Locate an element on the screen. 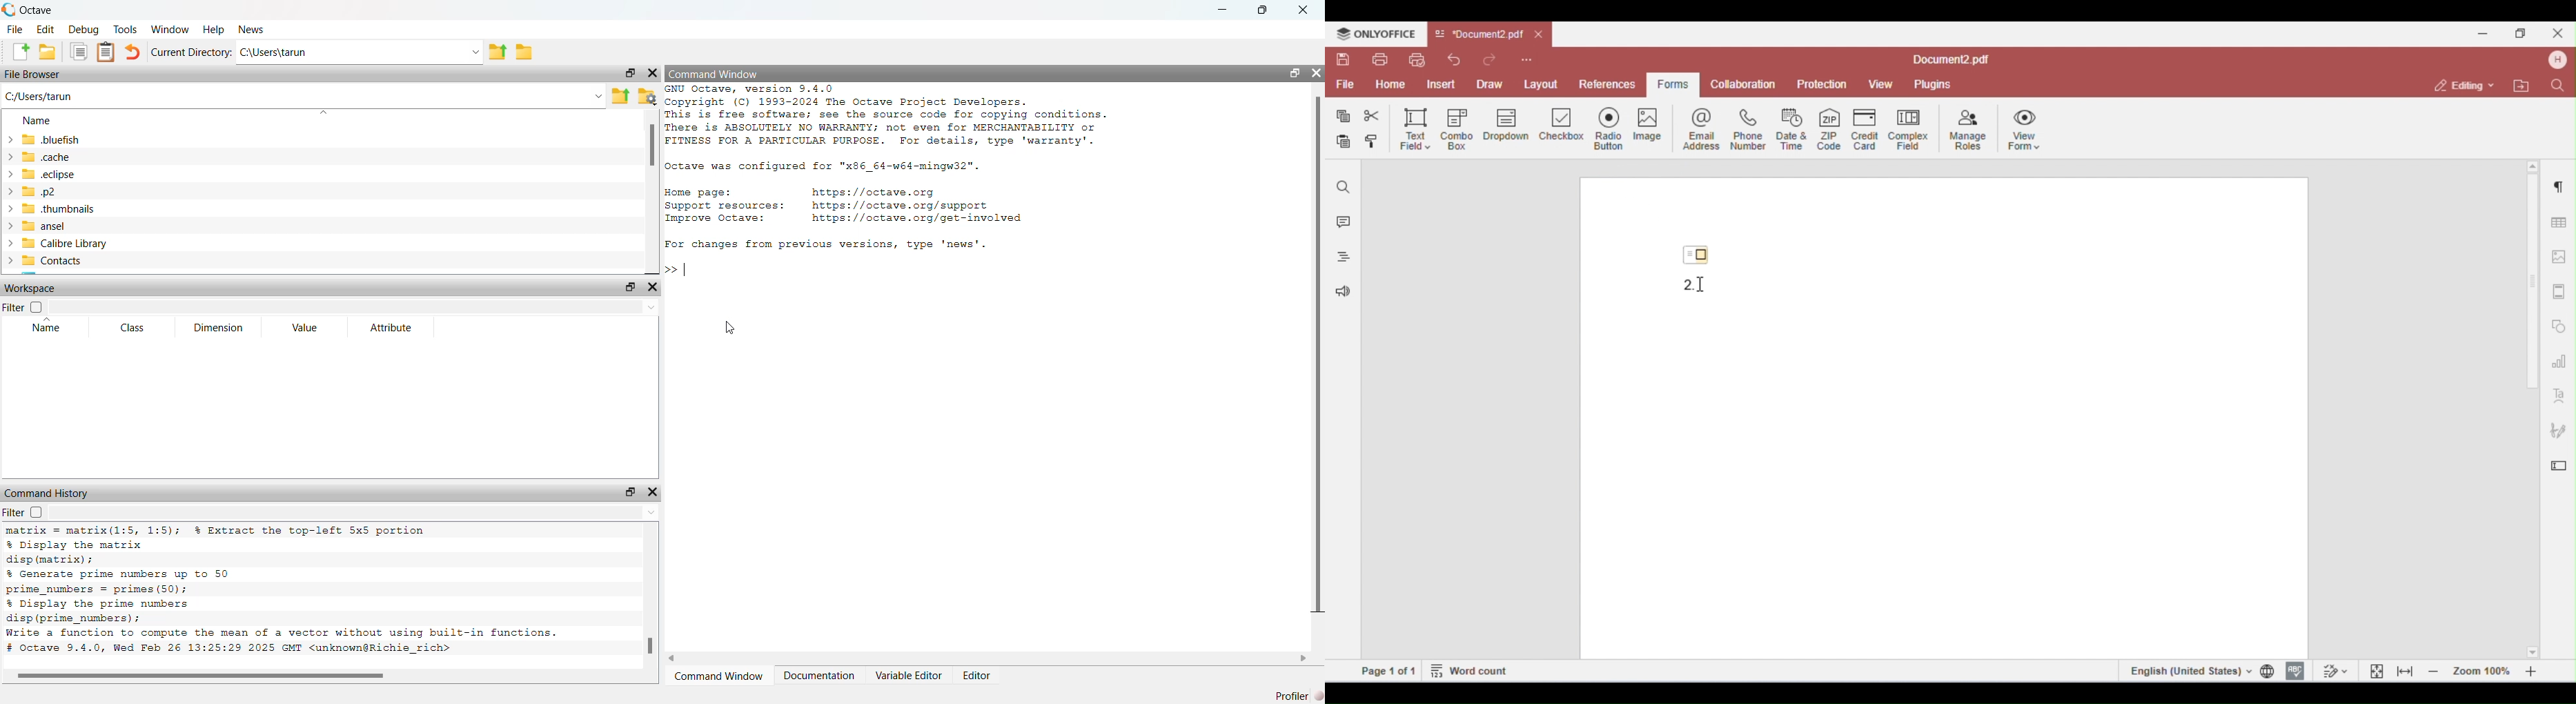 The width and height of the screenshot is (2576, 728). ‘Command Window is located at coordinates (718, 677).